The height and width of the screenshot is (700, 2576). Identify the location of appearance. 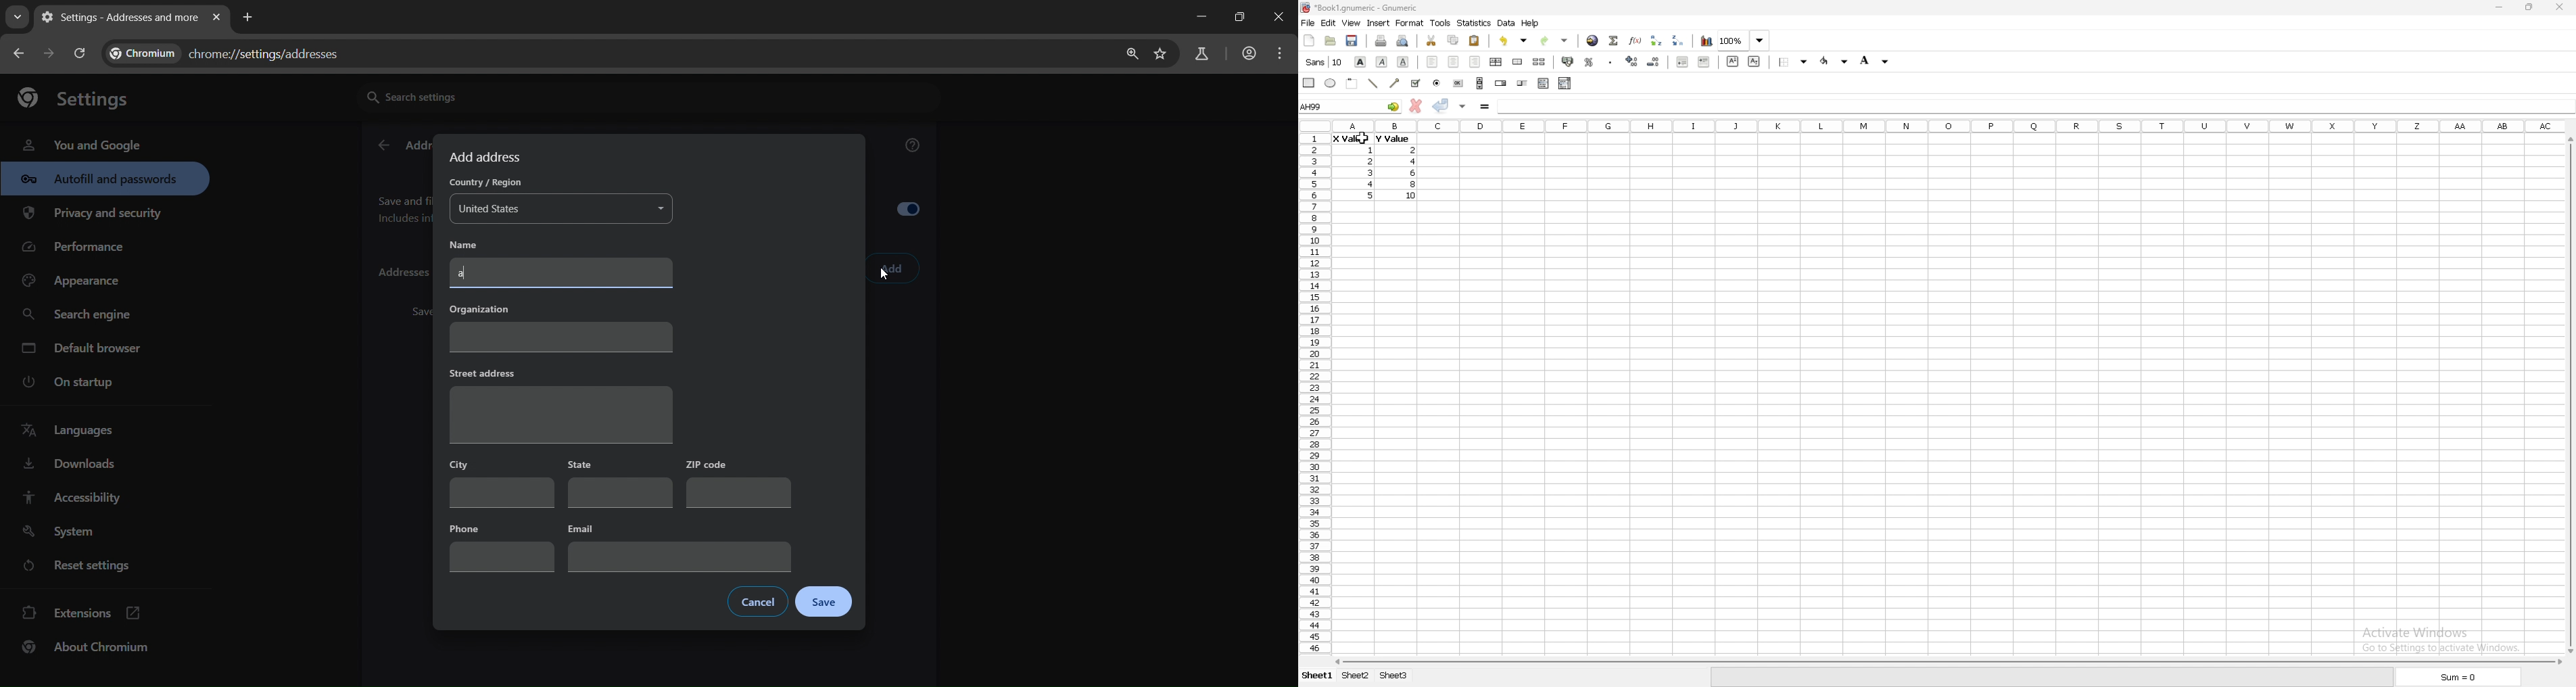
(76, 281).